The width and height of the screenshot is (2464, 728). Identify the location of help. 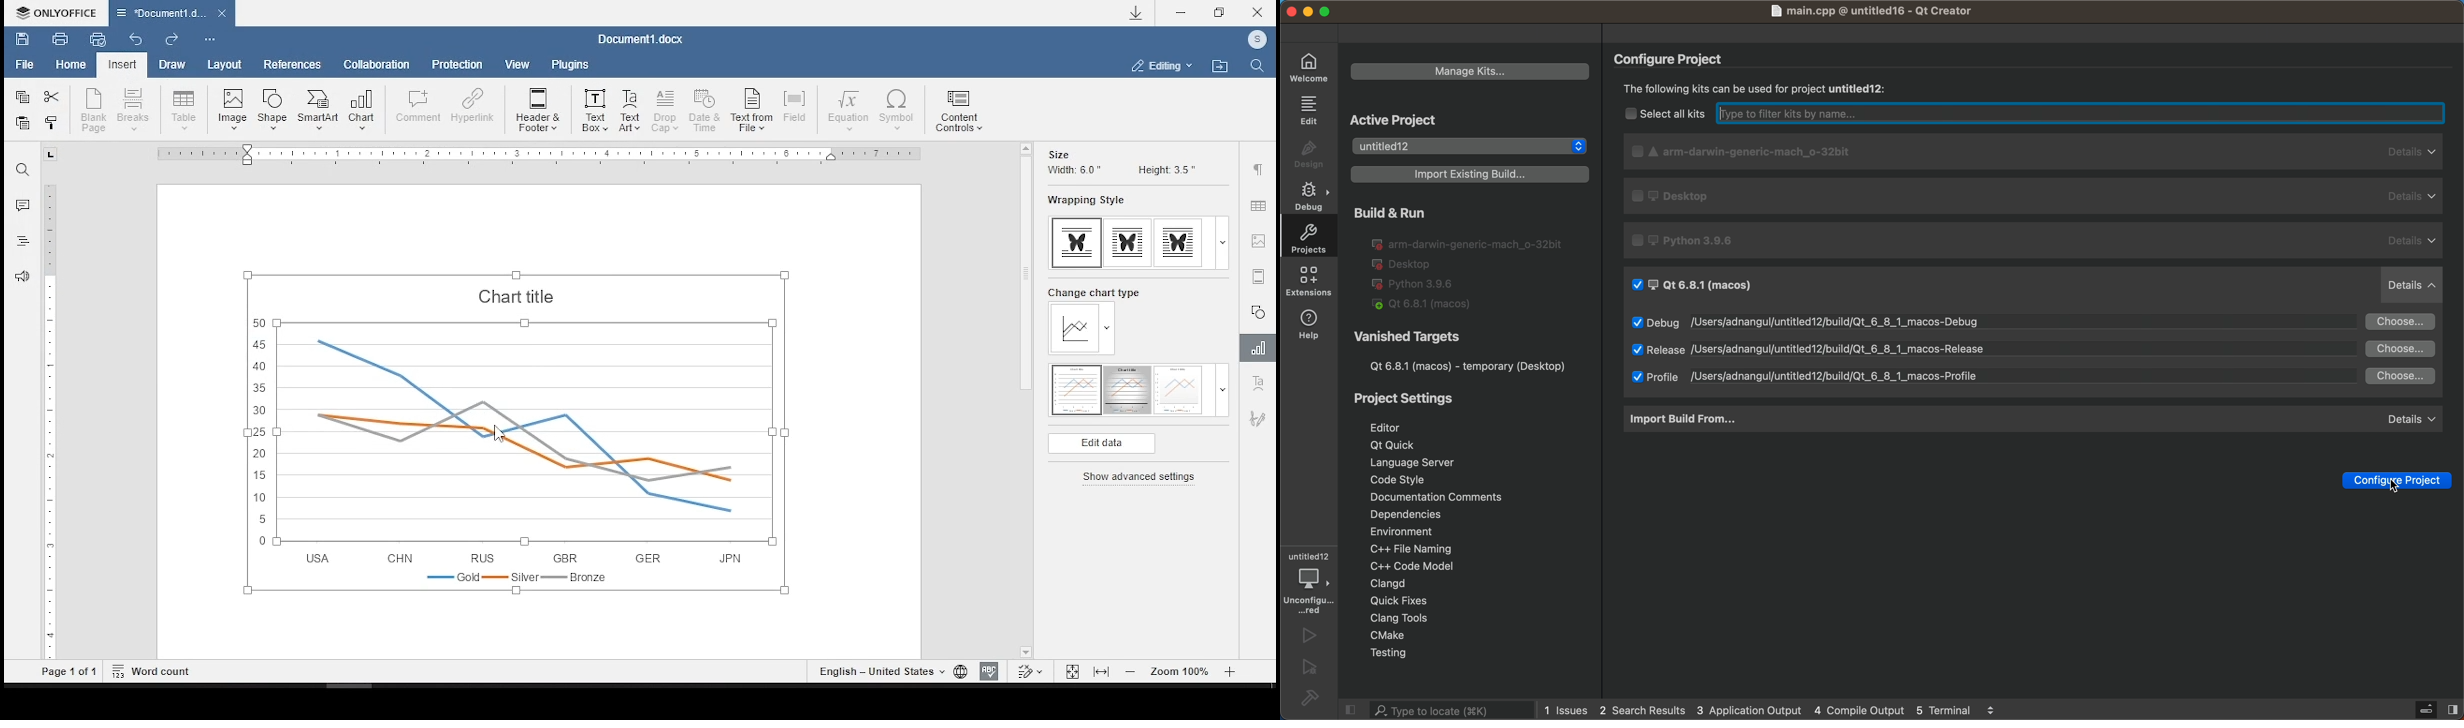
(1313, 326).